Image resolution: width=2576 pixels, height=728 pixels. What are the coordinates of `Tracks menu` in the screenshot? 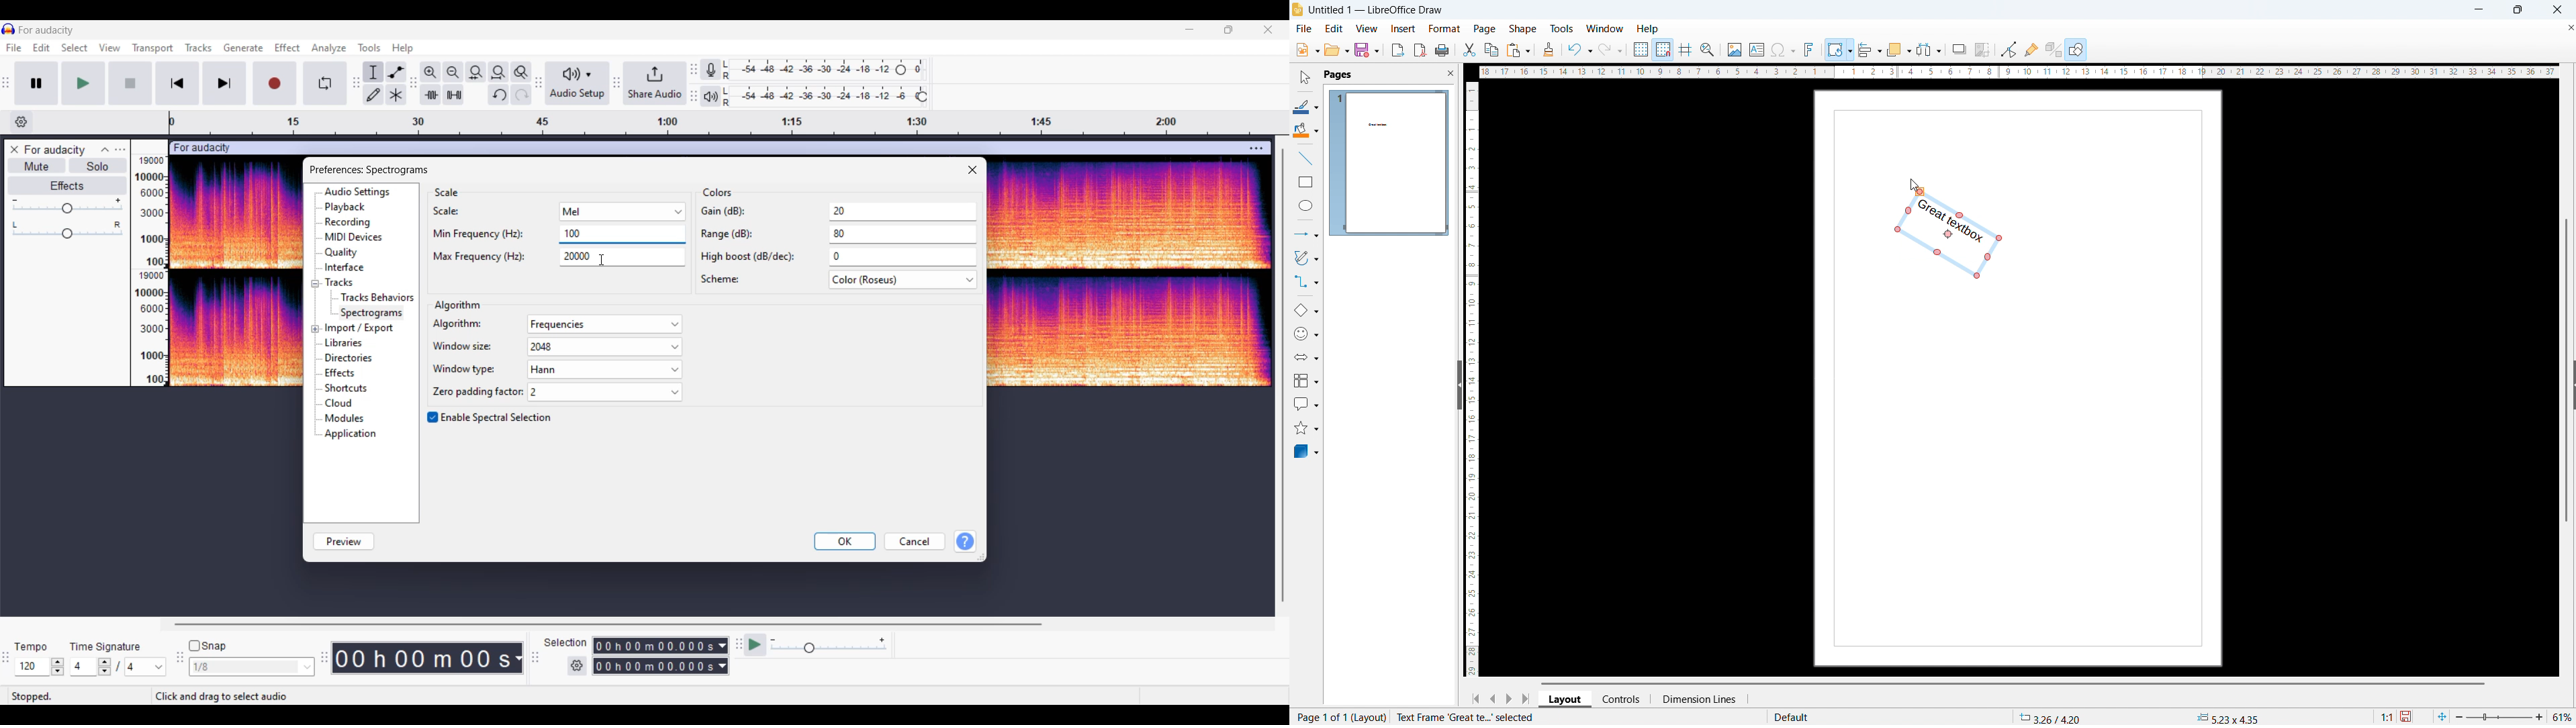 It's located at (199, 48).